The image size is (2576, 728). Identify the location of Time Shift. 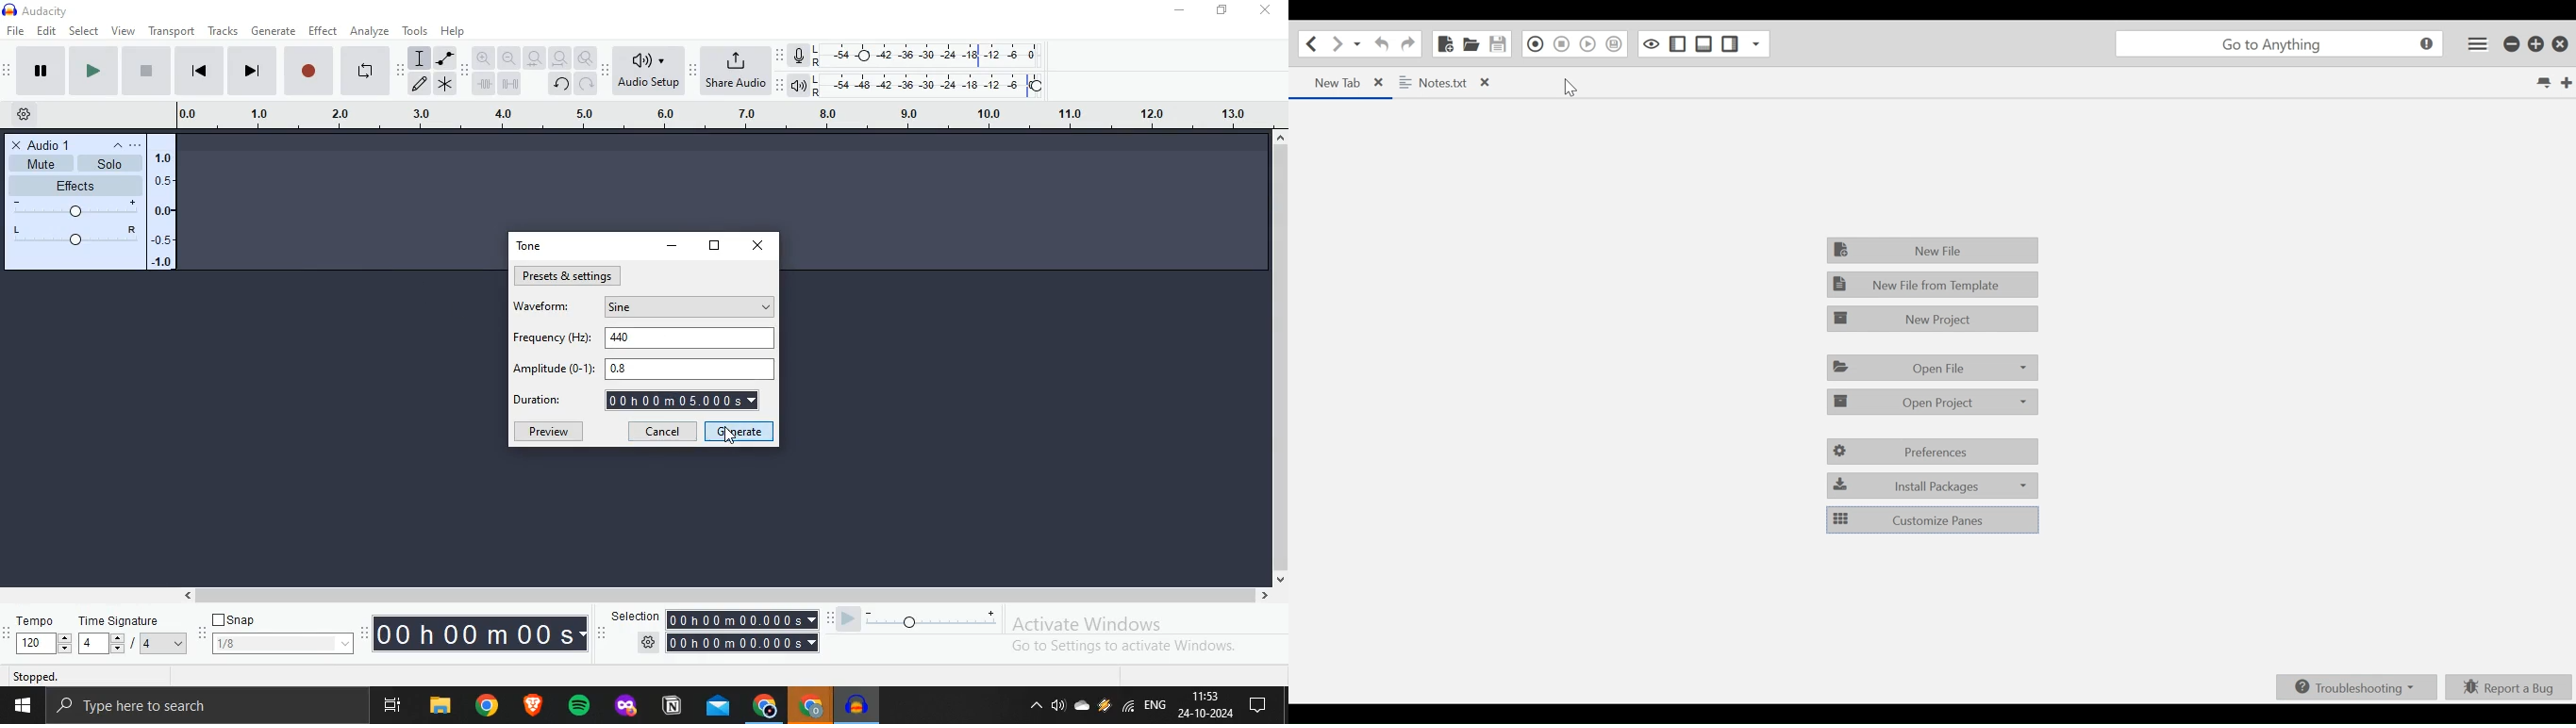
(484, 84).